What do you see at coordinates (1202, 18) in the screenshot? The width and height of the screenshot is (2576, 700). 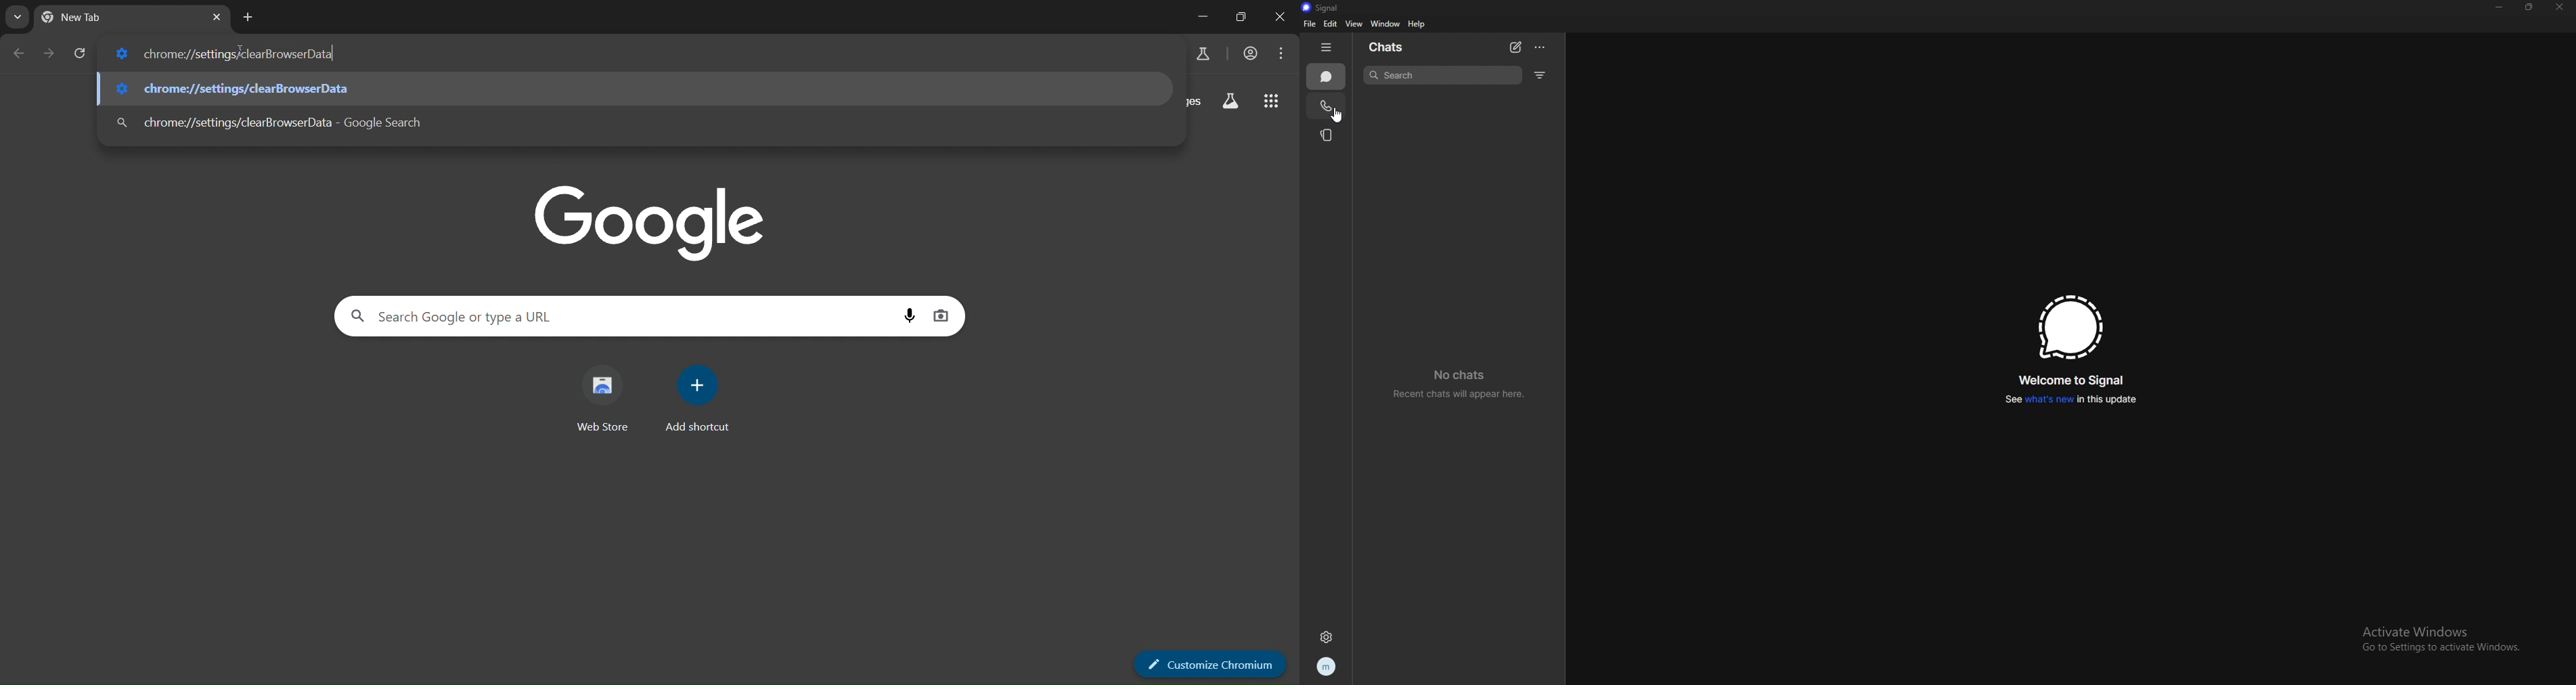 I see `minimize` at bounding box center [1202, 18].